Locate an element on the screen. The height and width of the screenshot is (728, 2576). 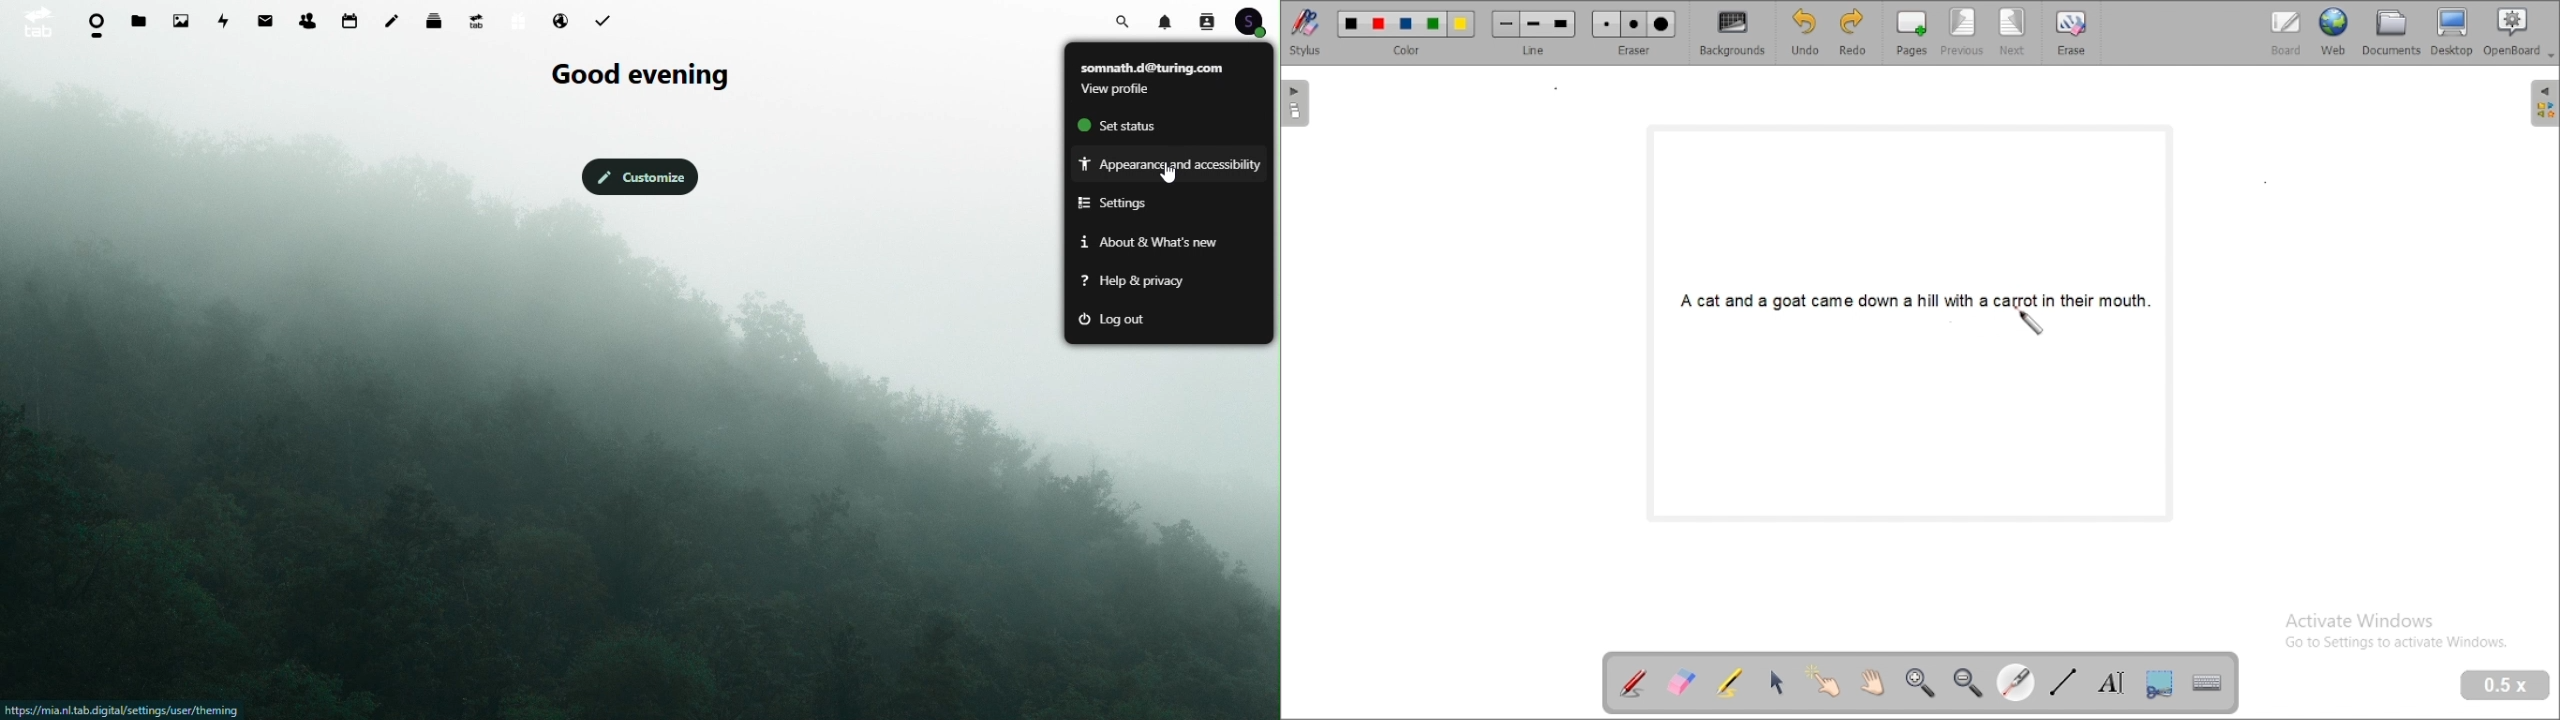
Help and privacy is located at coordinates (1135, 285).